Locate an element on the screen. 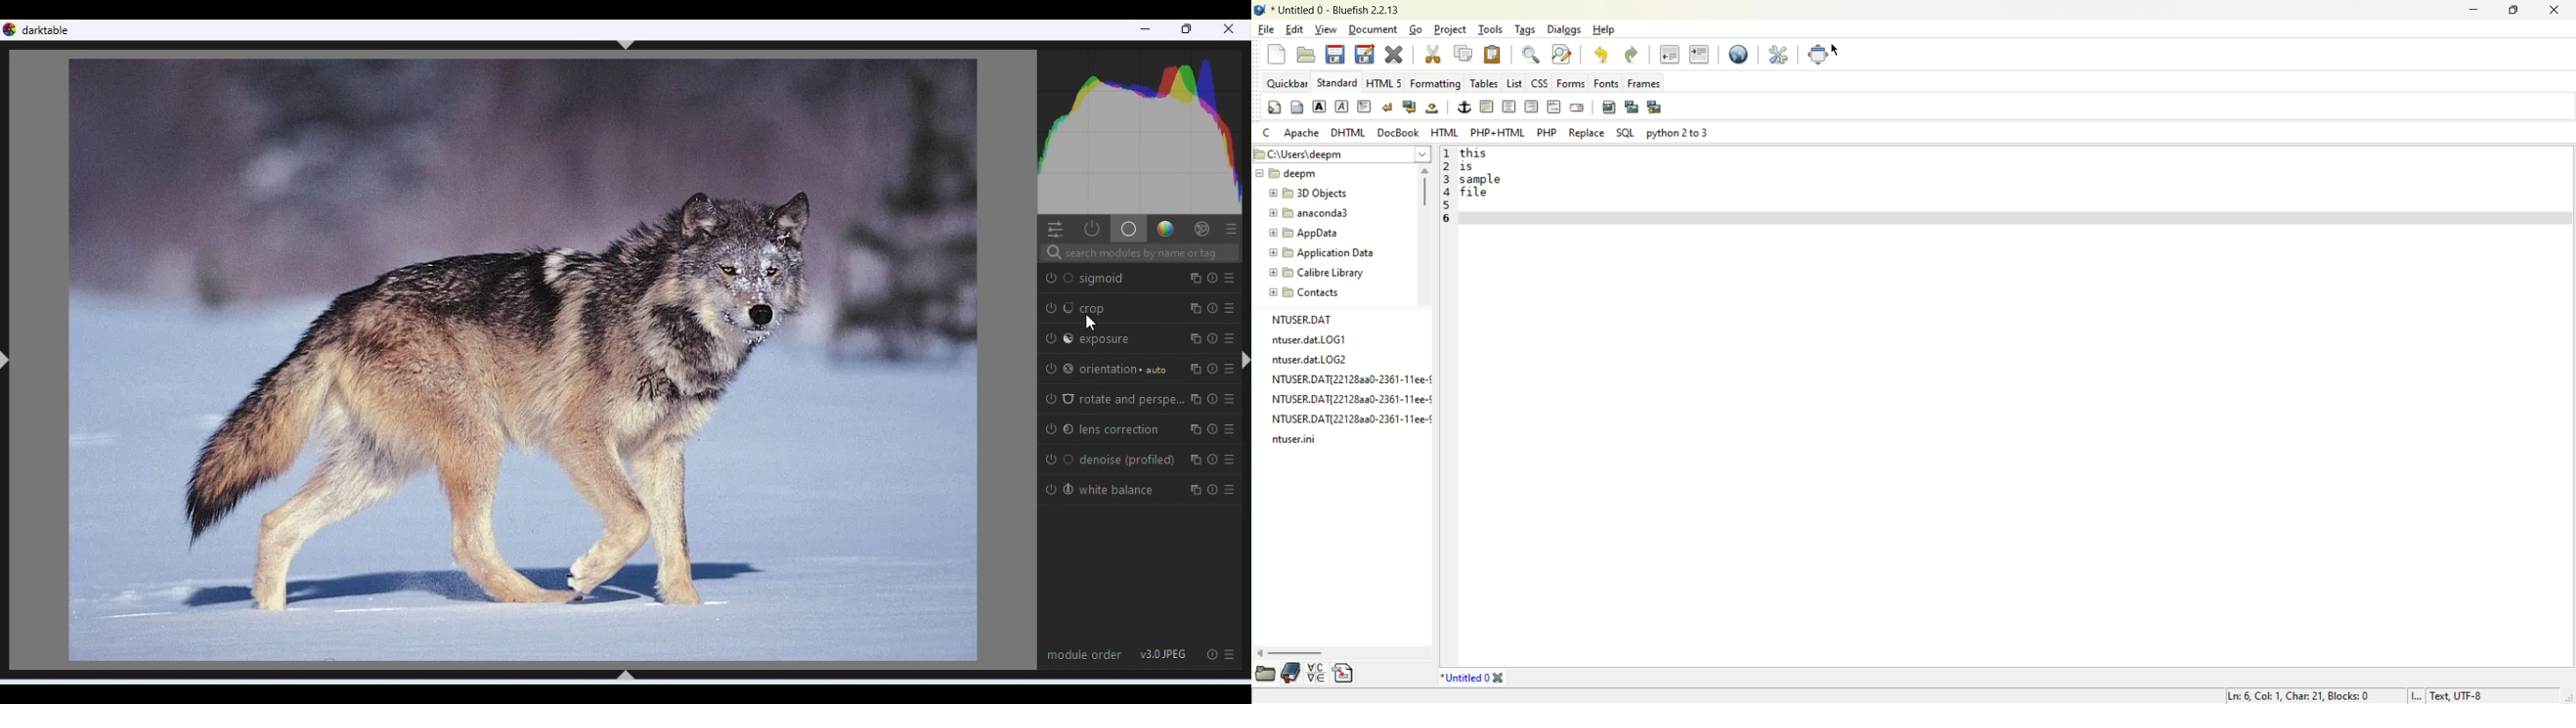 This screenshot has height=728, width=2576. Close is located at coordinates (1230, 31).